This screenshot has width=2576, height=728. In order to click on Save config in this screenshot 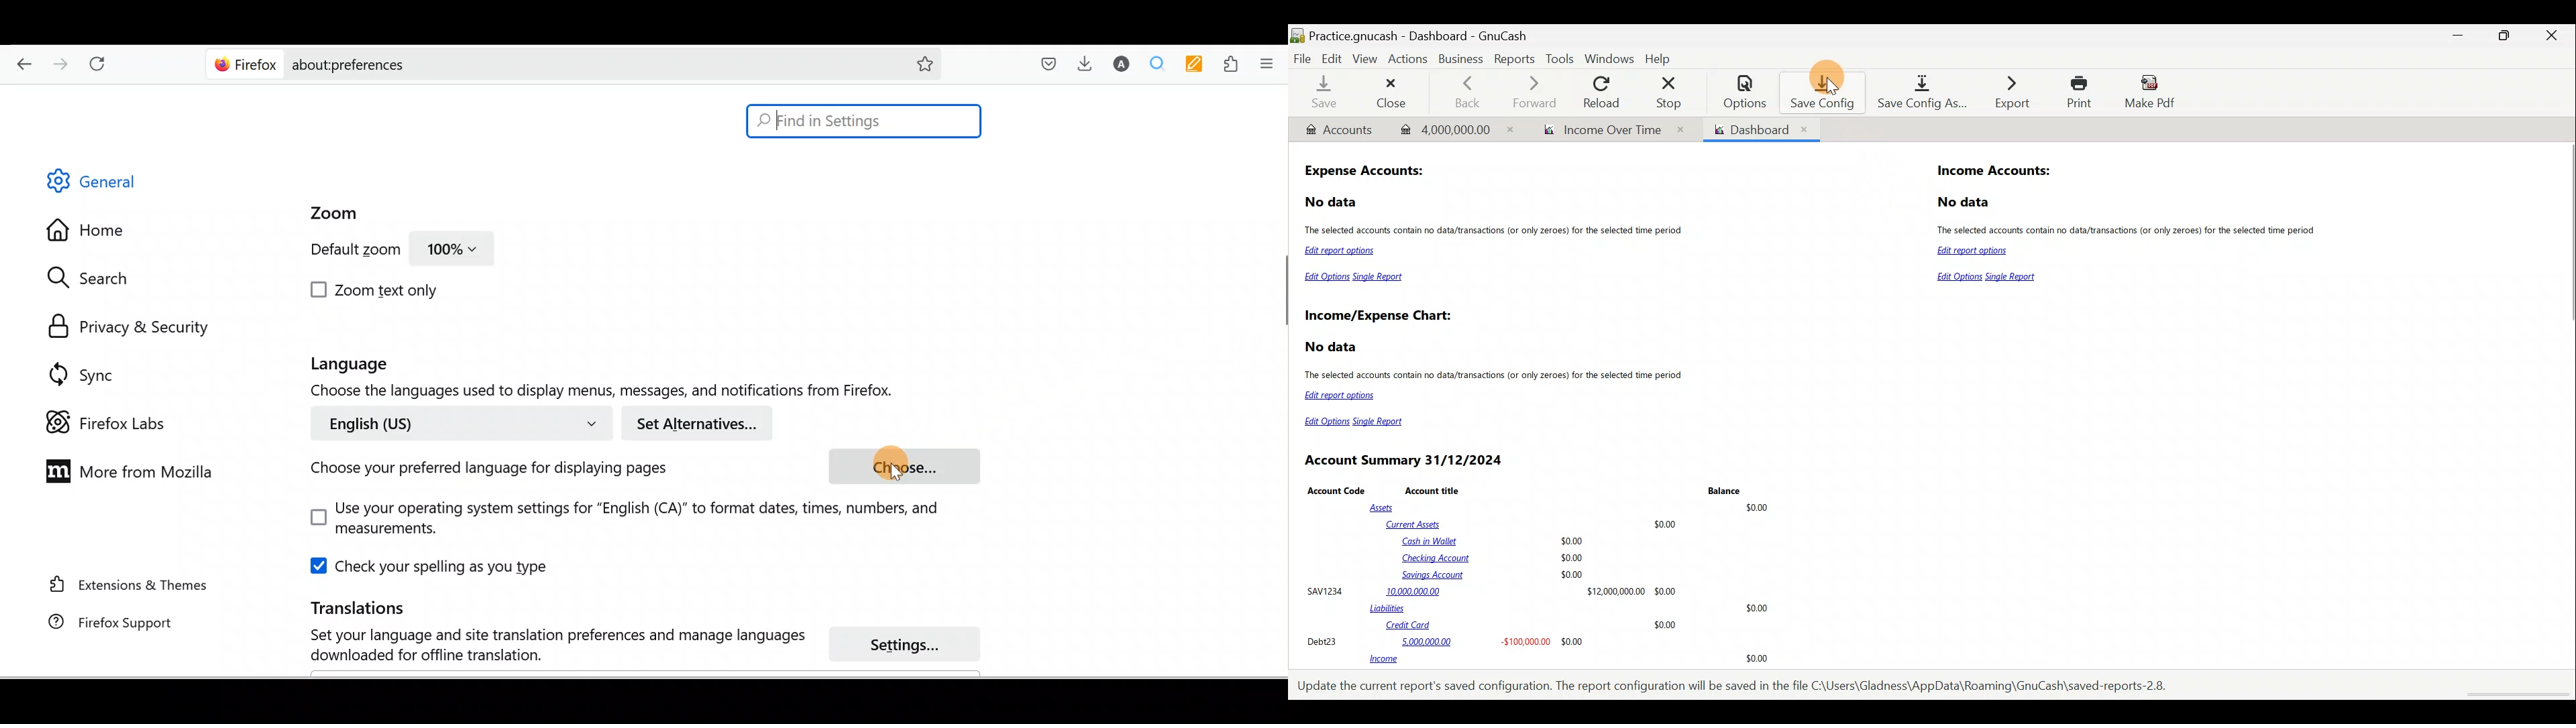, I will do `click(1817, 92)`.